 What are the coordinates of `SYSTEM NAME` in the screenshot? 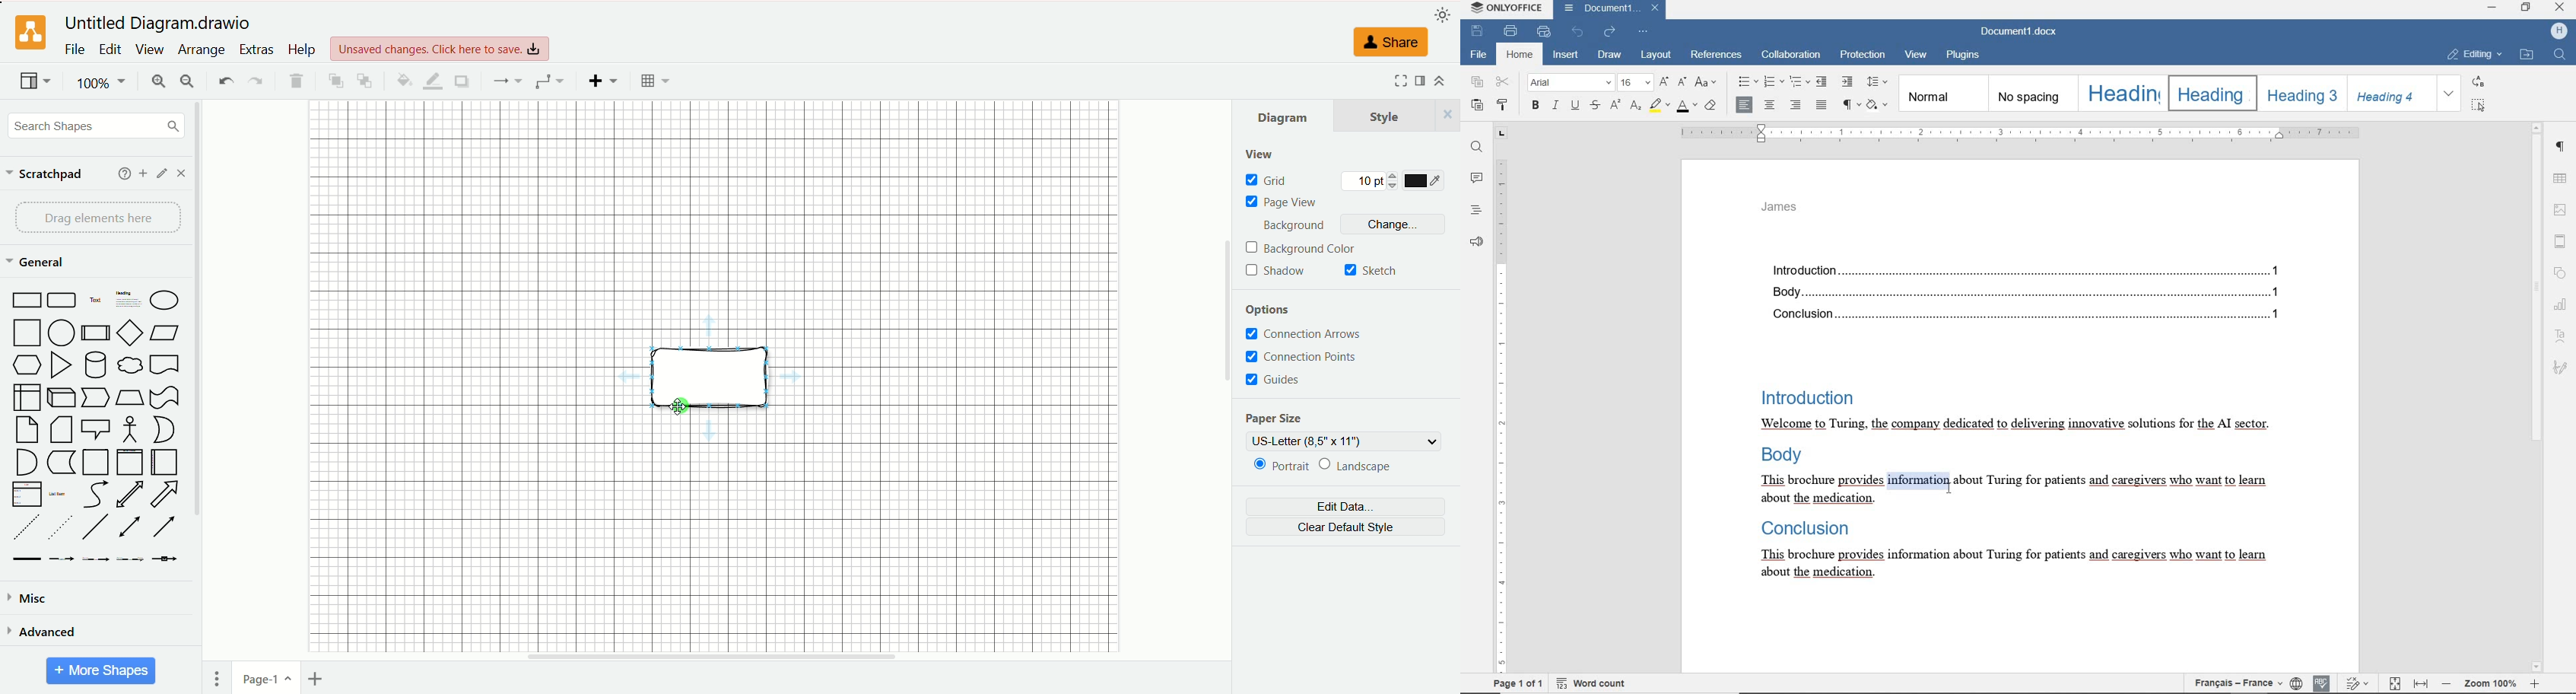 It's located at (1504, 8).